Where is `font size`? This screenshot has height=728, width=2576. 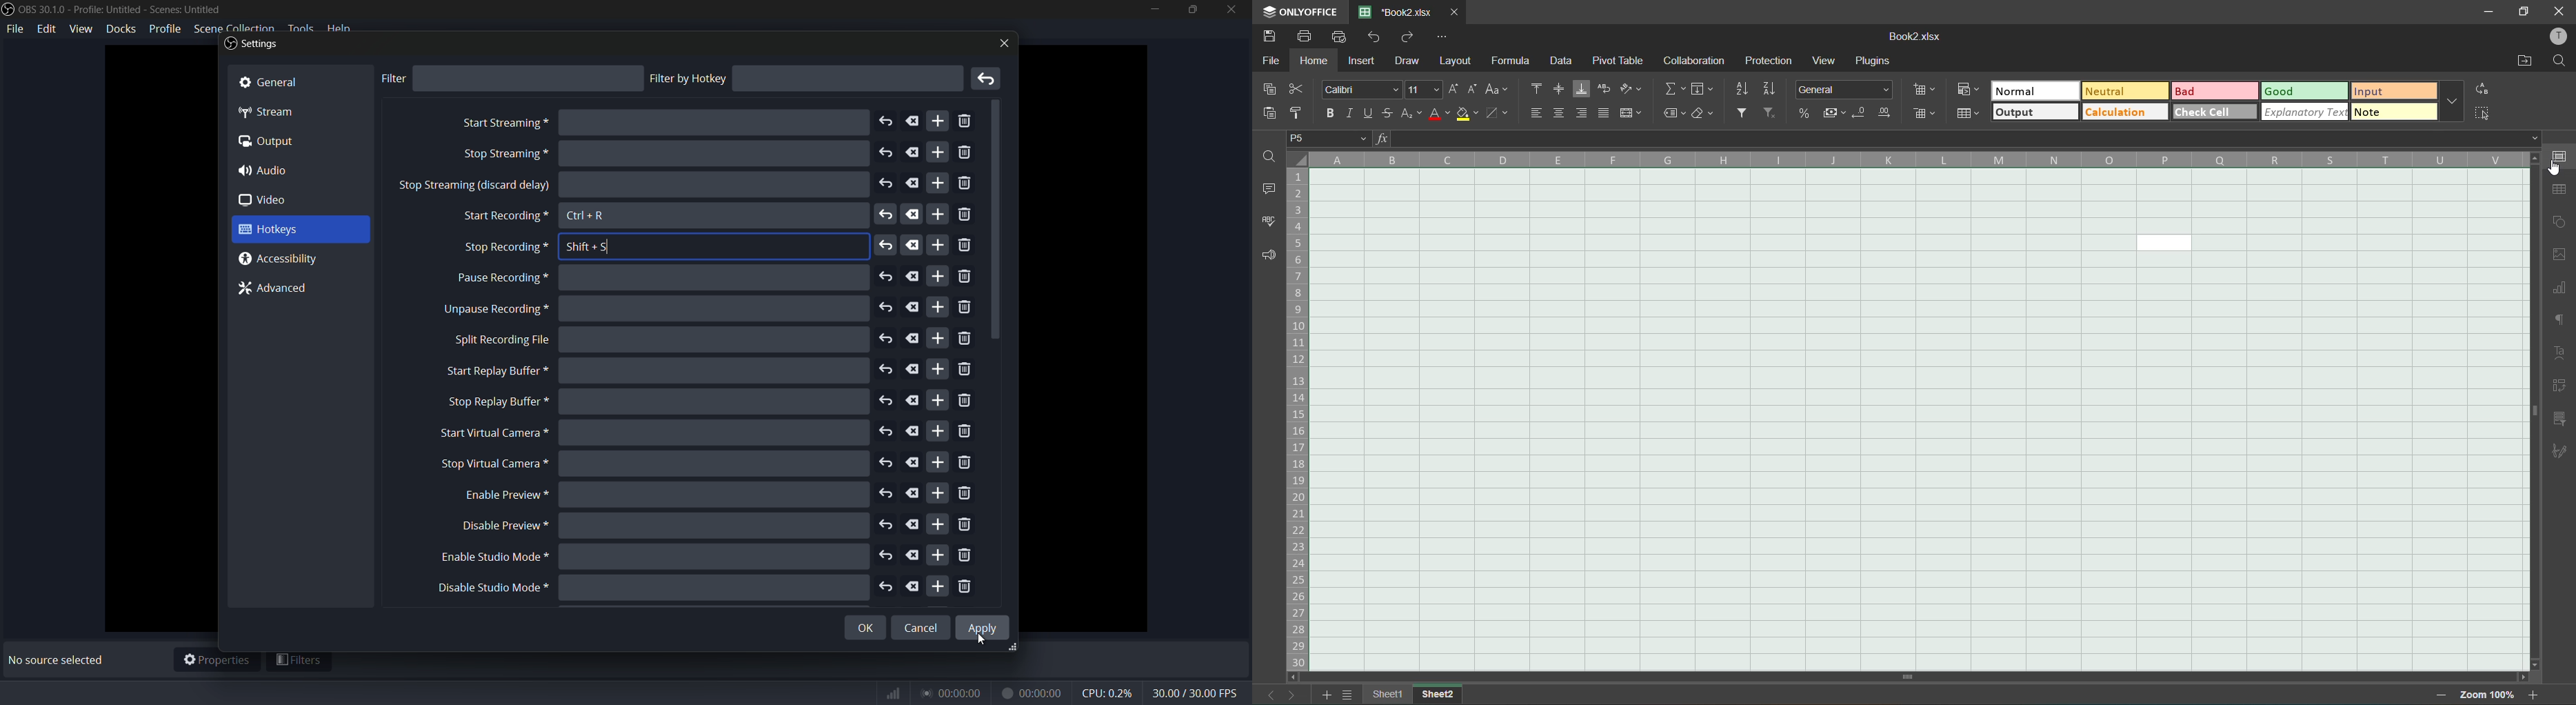 font size is located at coordinates (1425, 89).